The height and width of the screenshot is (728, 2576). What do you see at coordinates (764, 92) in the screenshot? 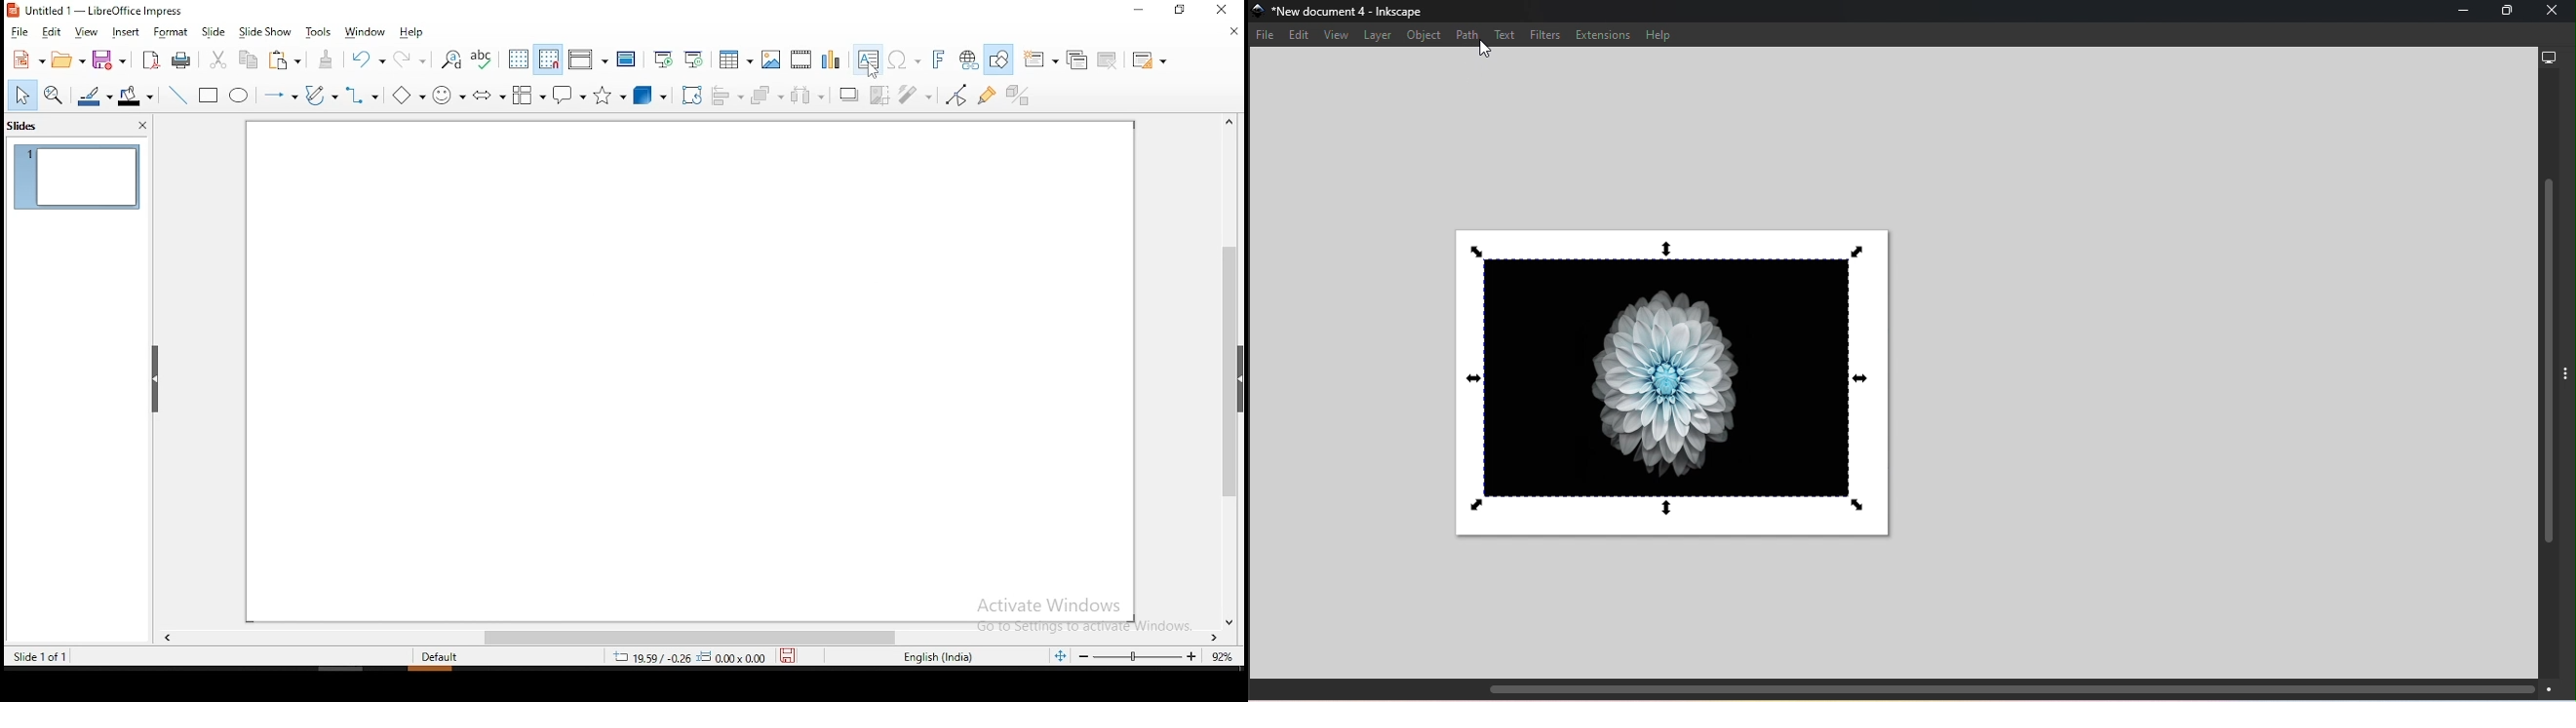
I see `arrange` at bounding box center [764, 92].